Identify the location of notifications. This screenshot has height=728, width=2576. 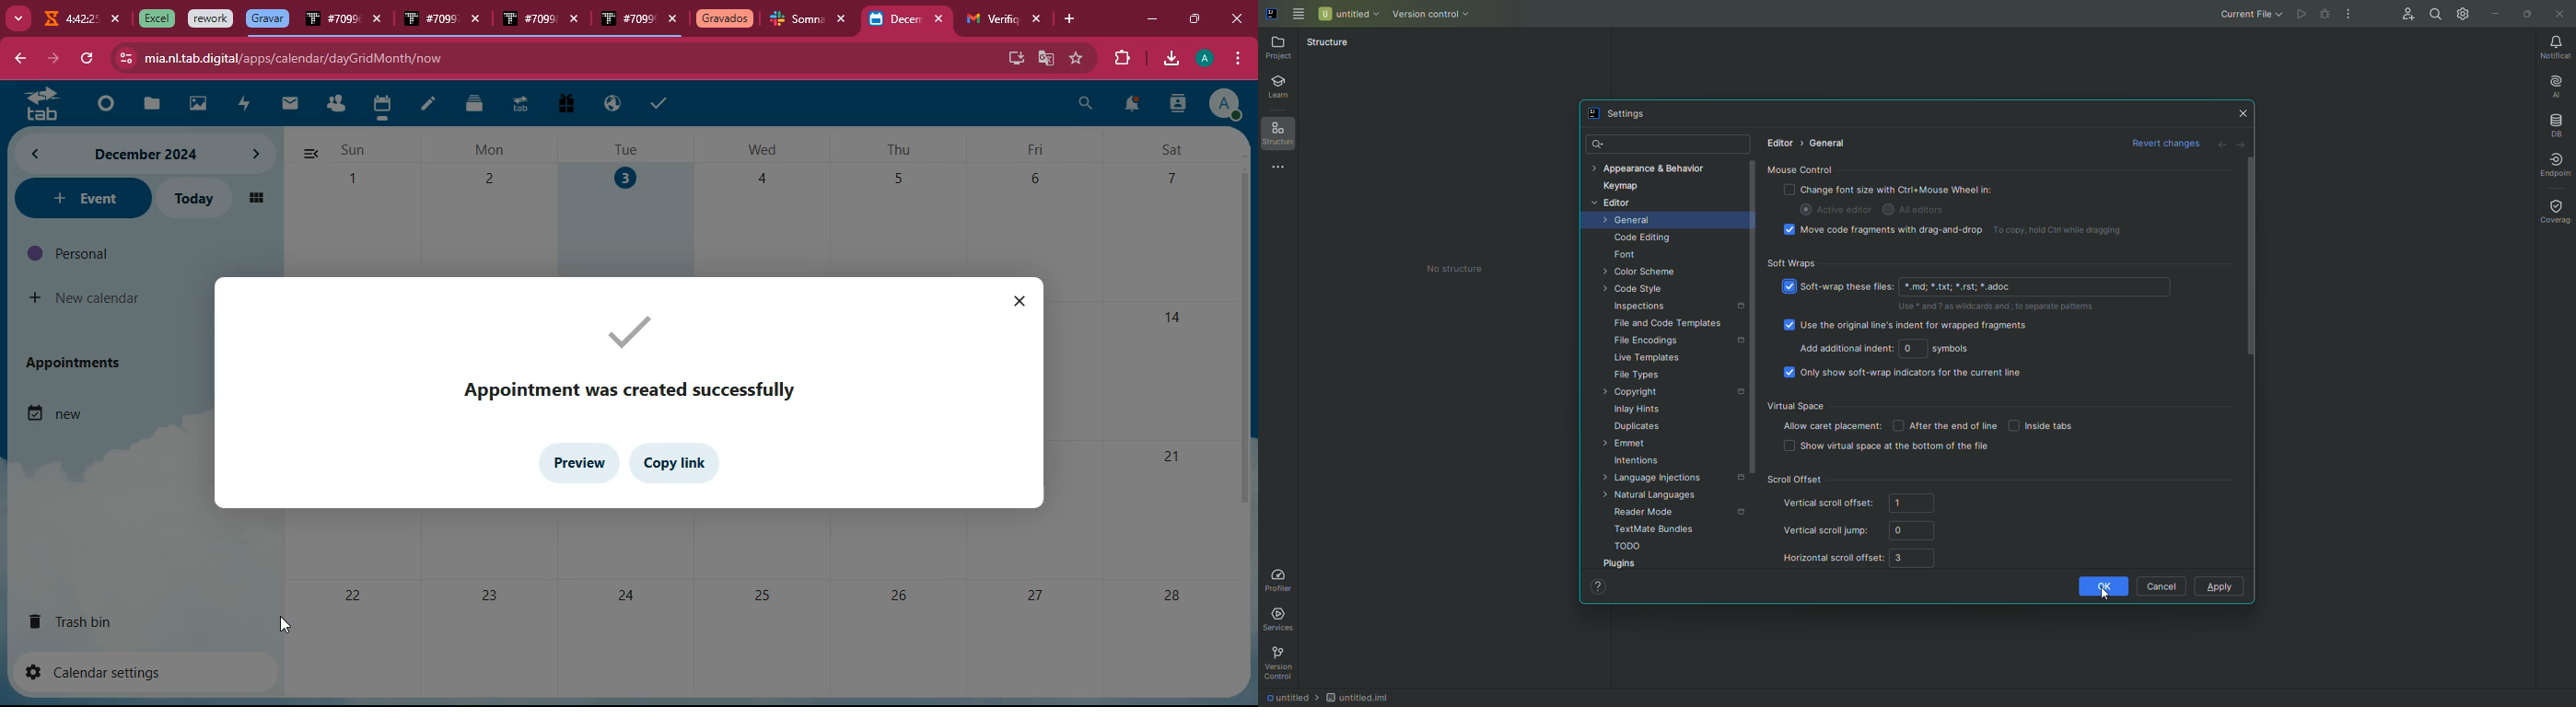
(1130, 107).